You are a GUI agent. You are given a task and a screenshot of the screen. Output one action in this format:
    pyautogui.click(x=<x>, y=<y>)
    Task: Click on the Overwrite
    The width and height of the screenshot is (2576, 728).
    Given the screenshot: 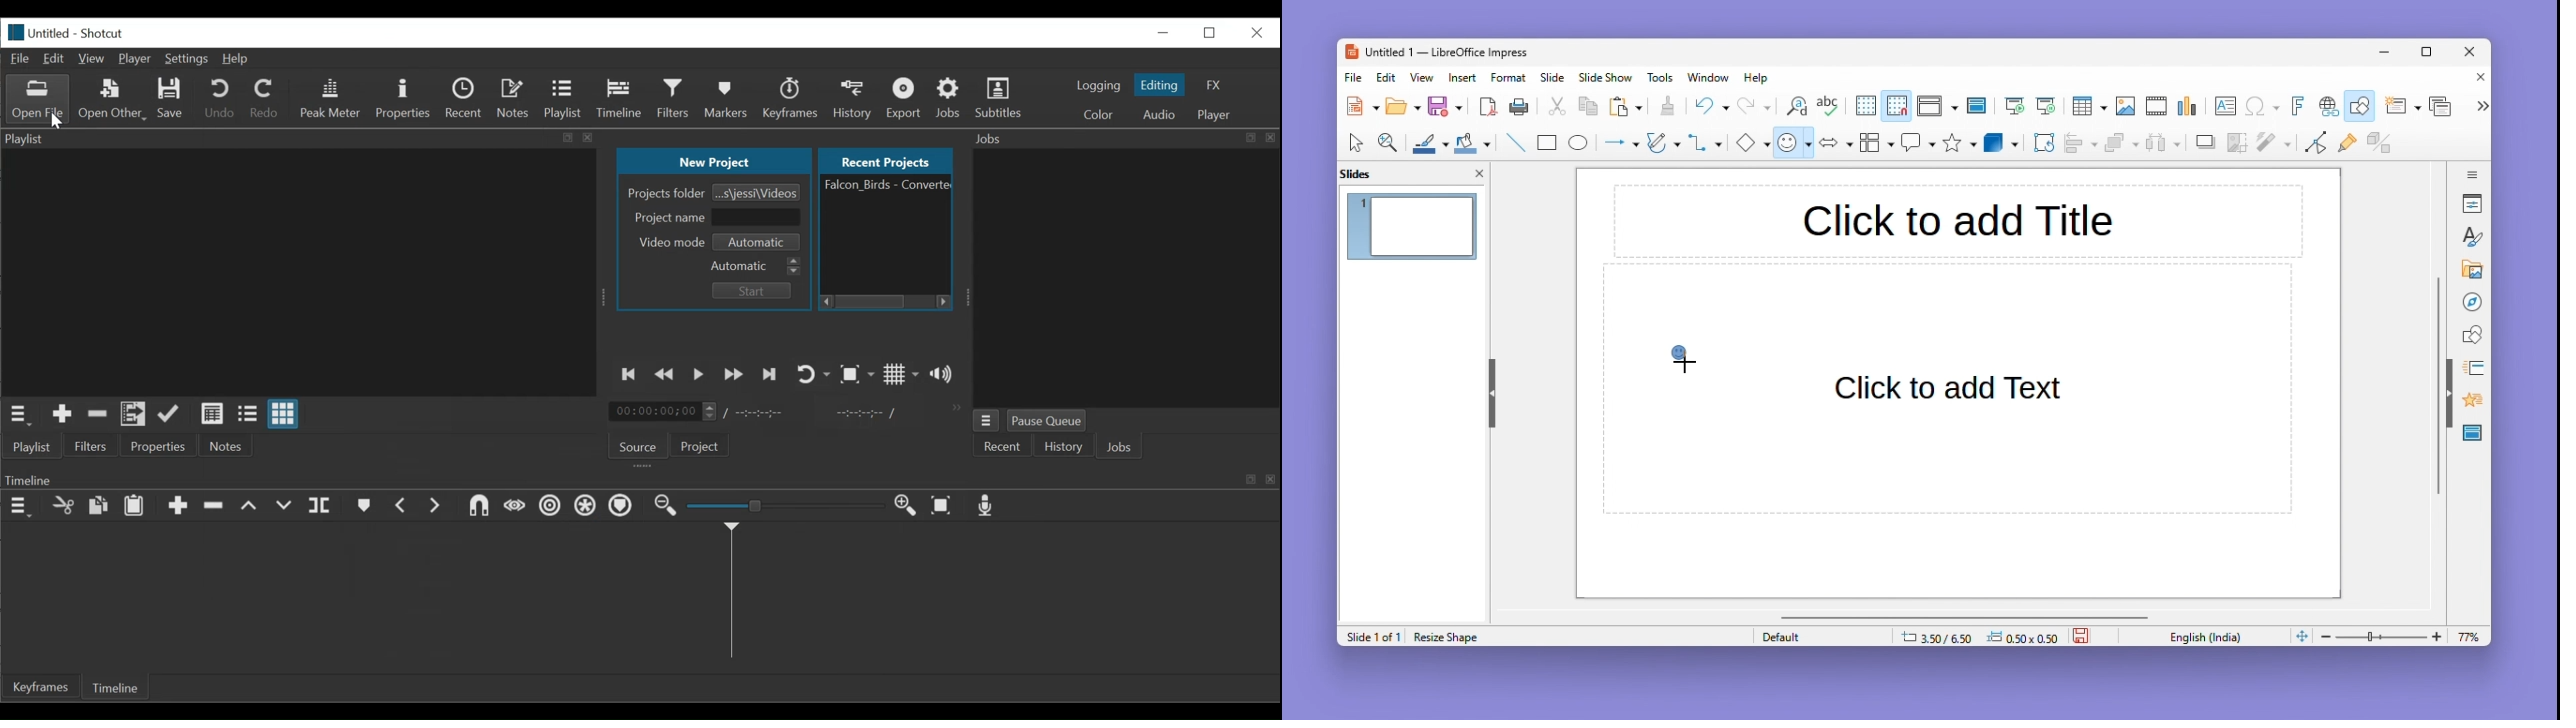 What is the action you would take?
    pyautogui.click(x=283, y=506)
    